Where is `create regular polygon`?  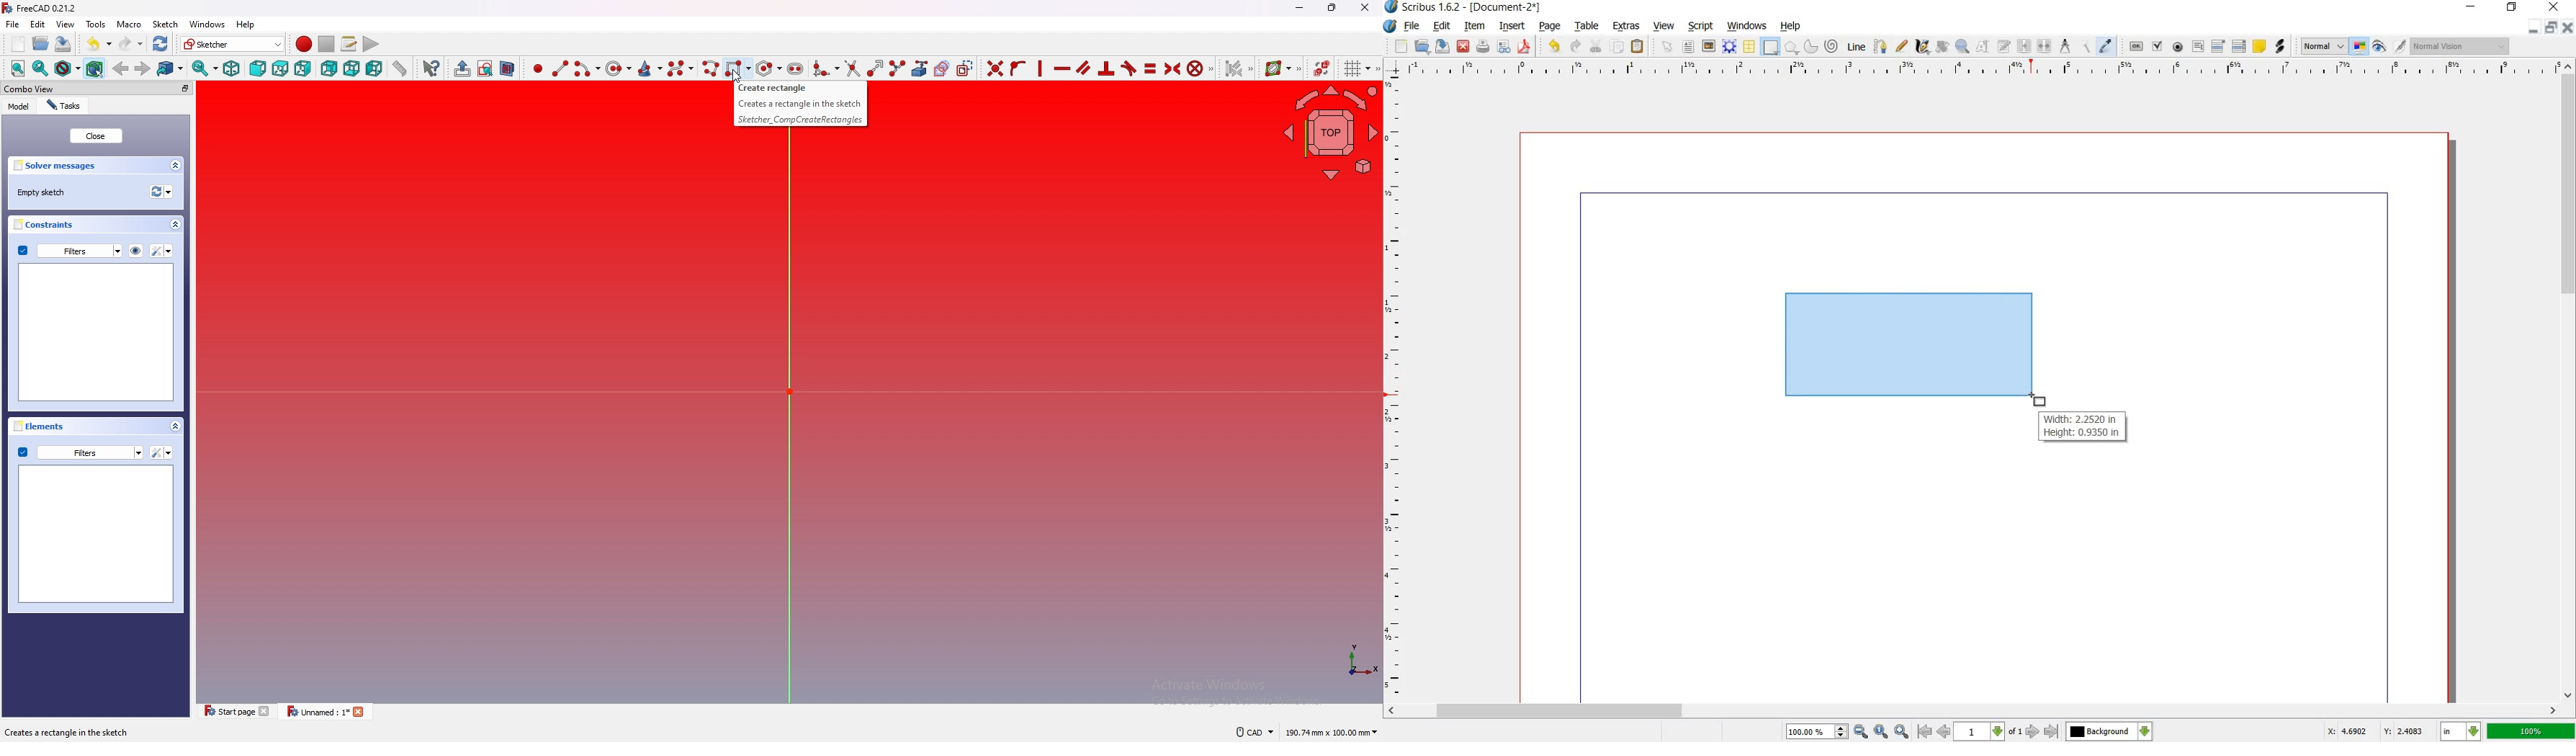
create regular polygon is located at coordinates (768, 68).